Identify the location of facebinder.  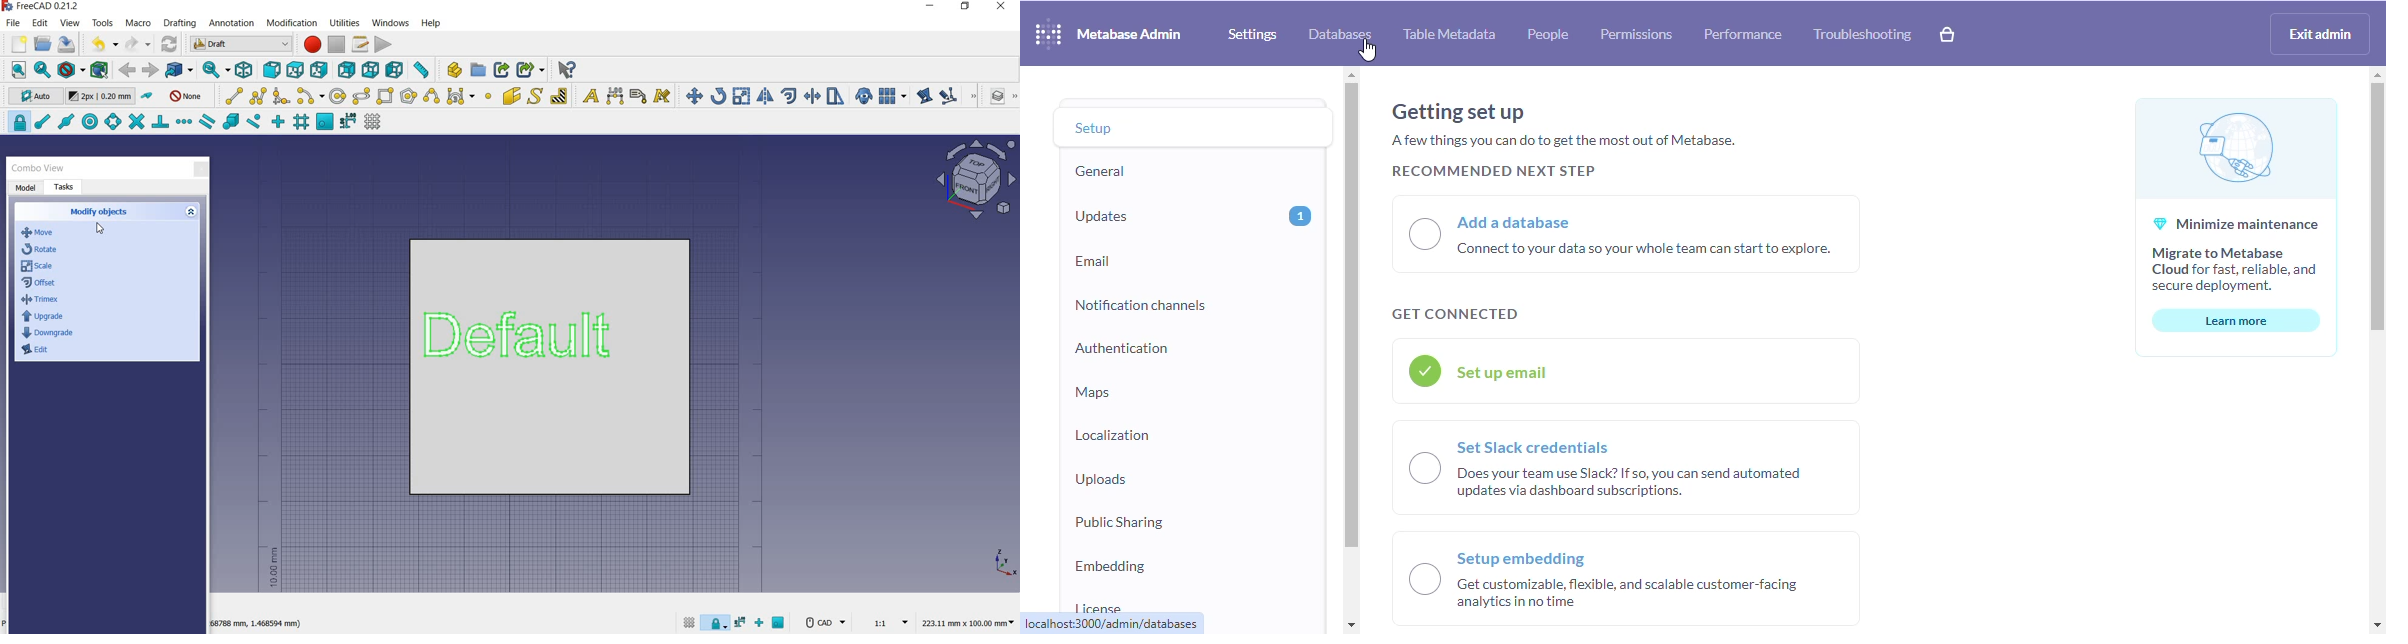
(511, 98).